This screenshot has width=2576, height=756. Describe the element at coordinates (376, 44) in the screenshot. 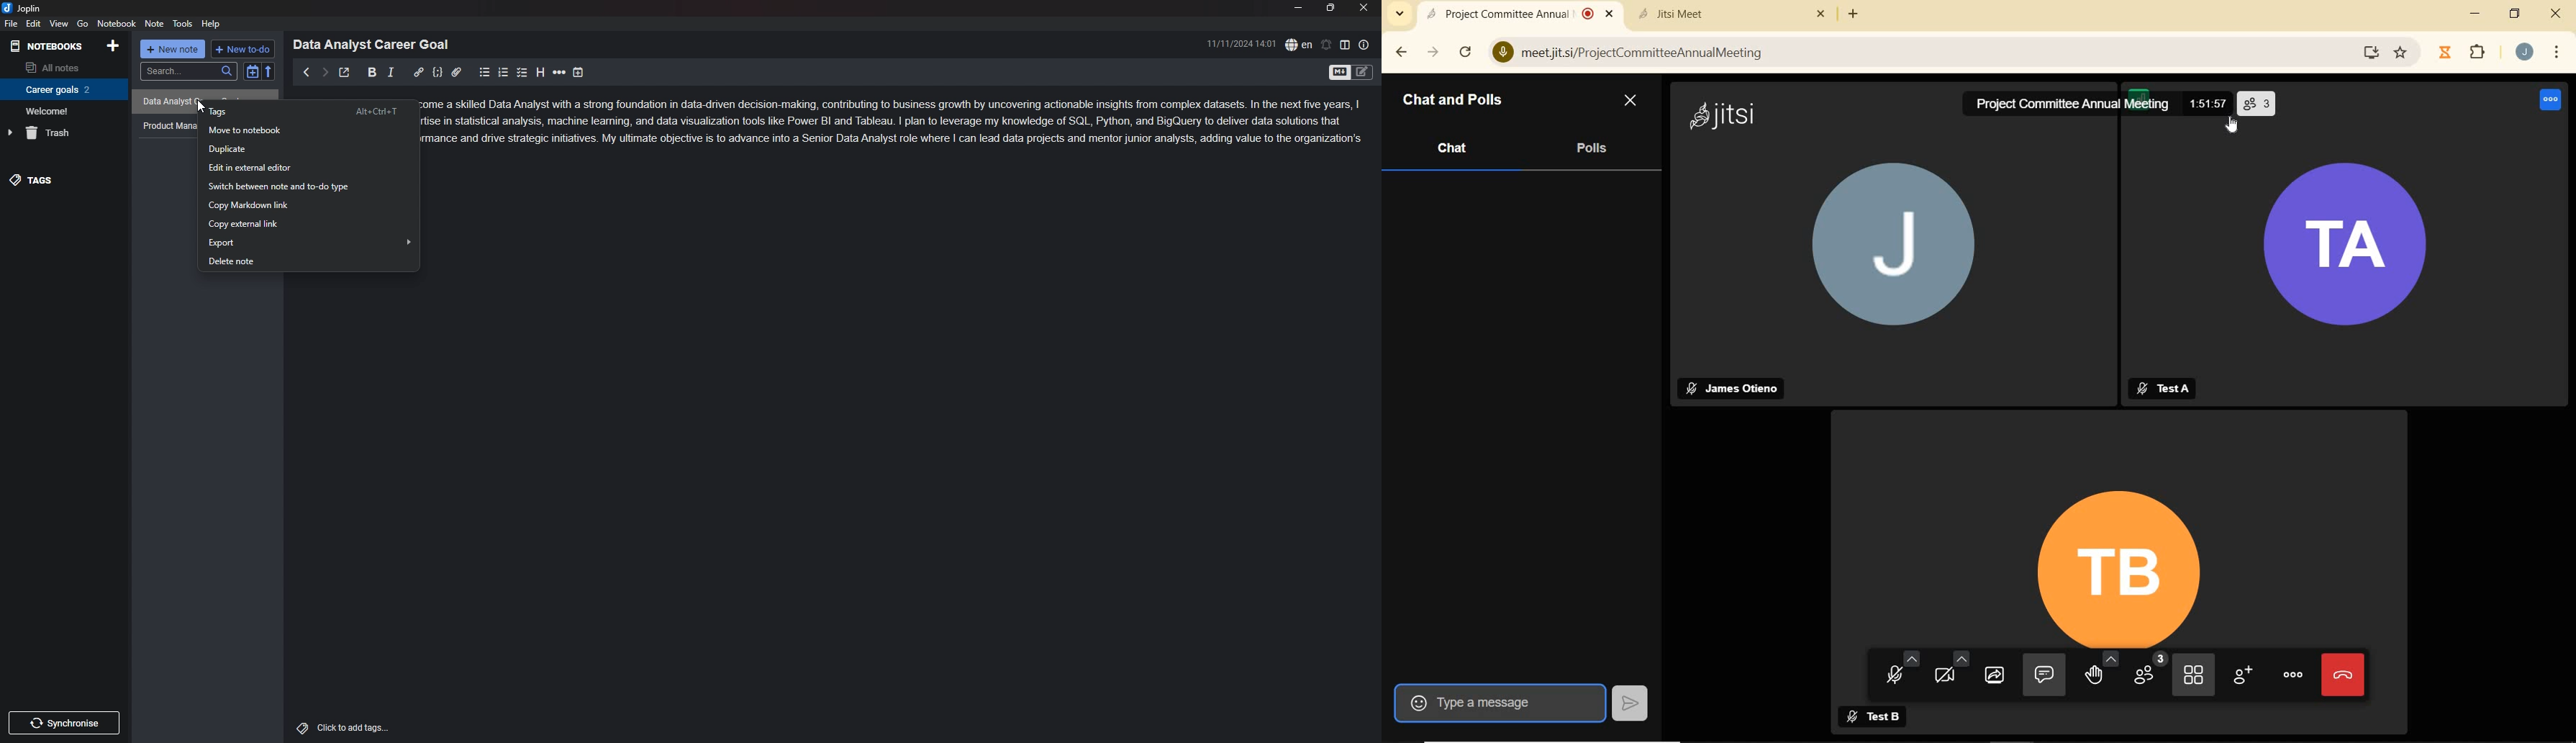

I see `Data Analyst Career Goal` at that location.